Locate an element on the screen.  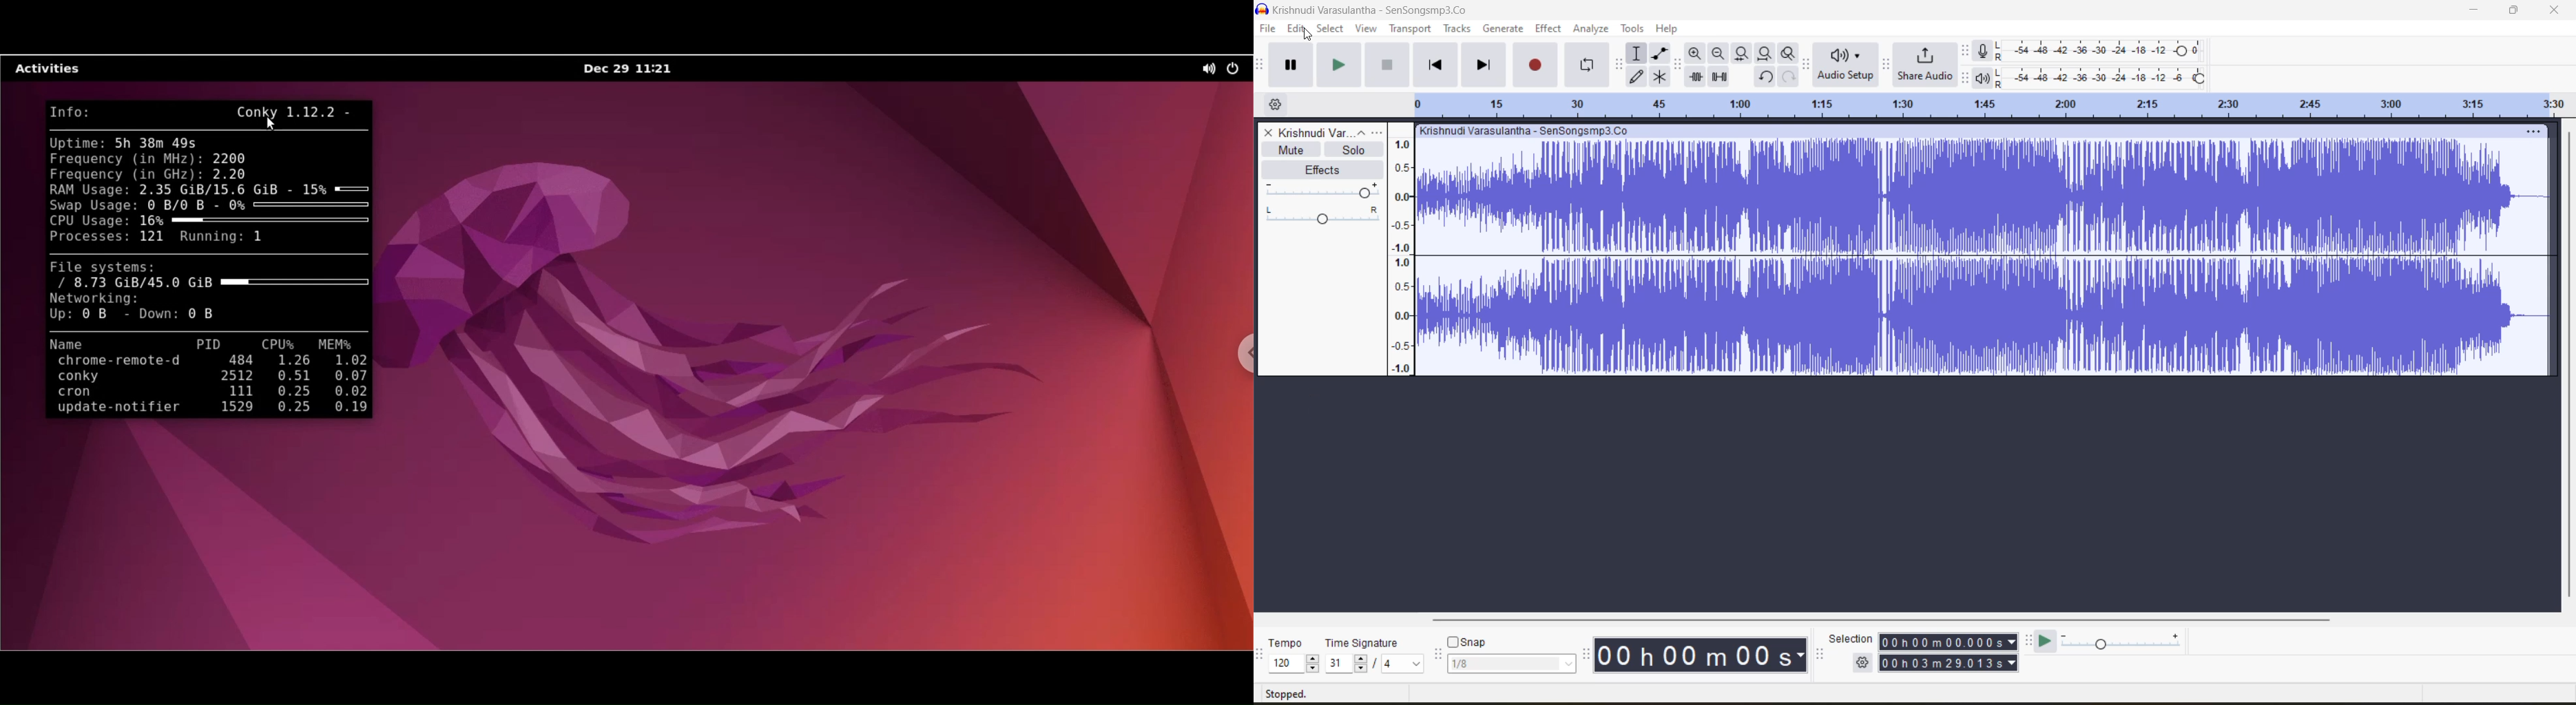
audio setup toolbar is located at coordinates (1806, 64).